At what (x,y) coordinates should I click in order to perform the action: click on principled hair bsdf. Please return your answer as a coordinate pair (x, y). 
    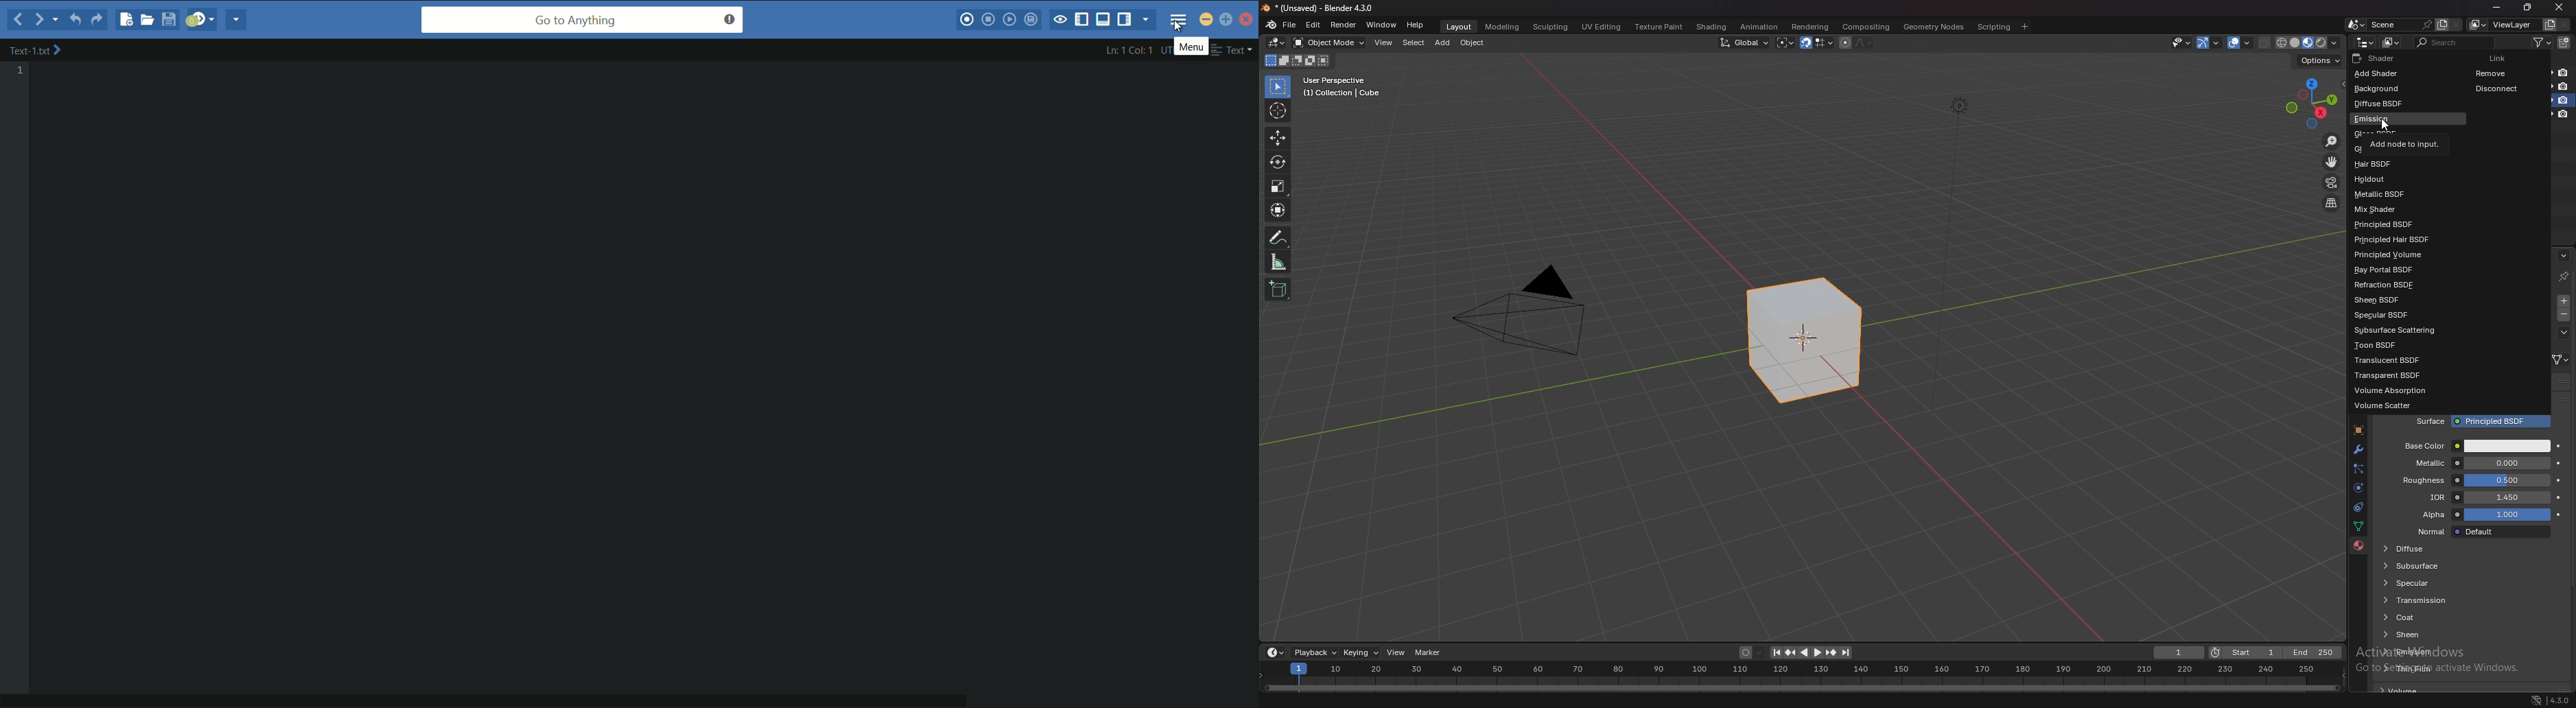
    Looking at the image, I should click on (2400, 239).